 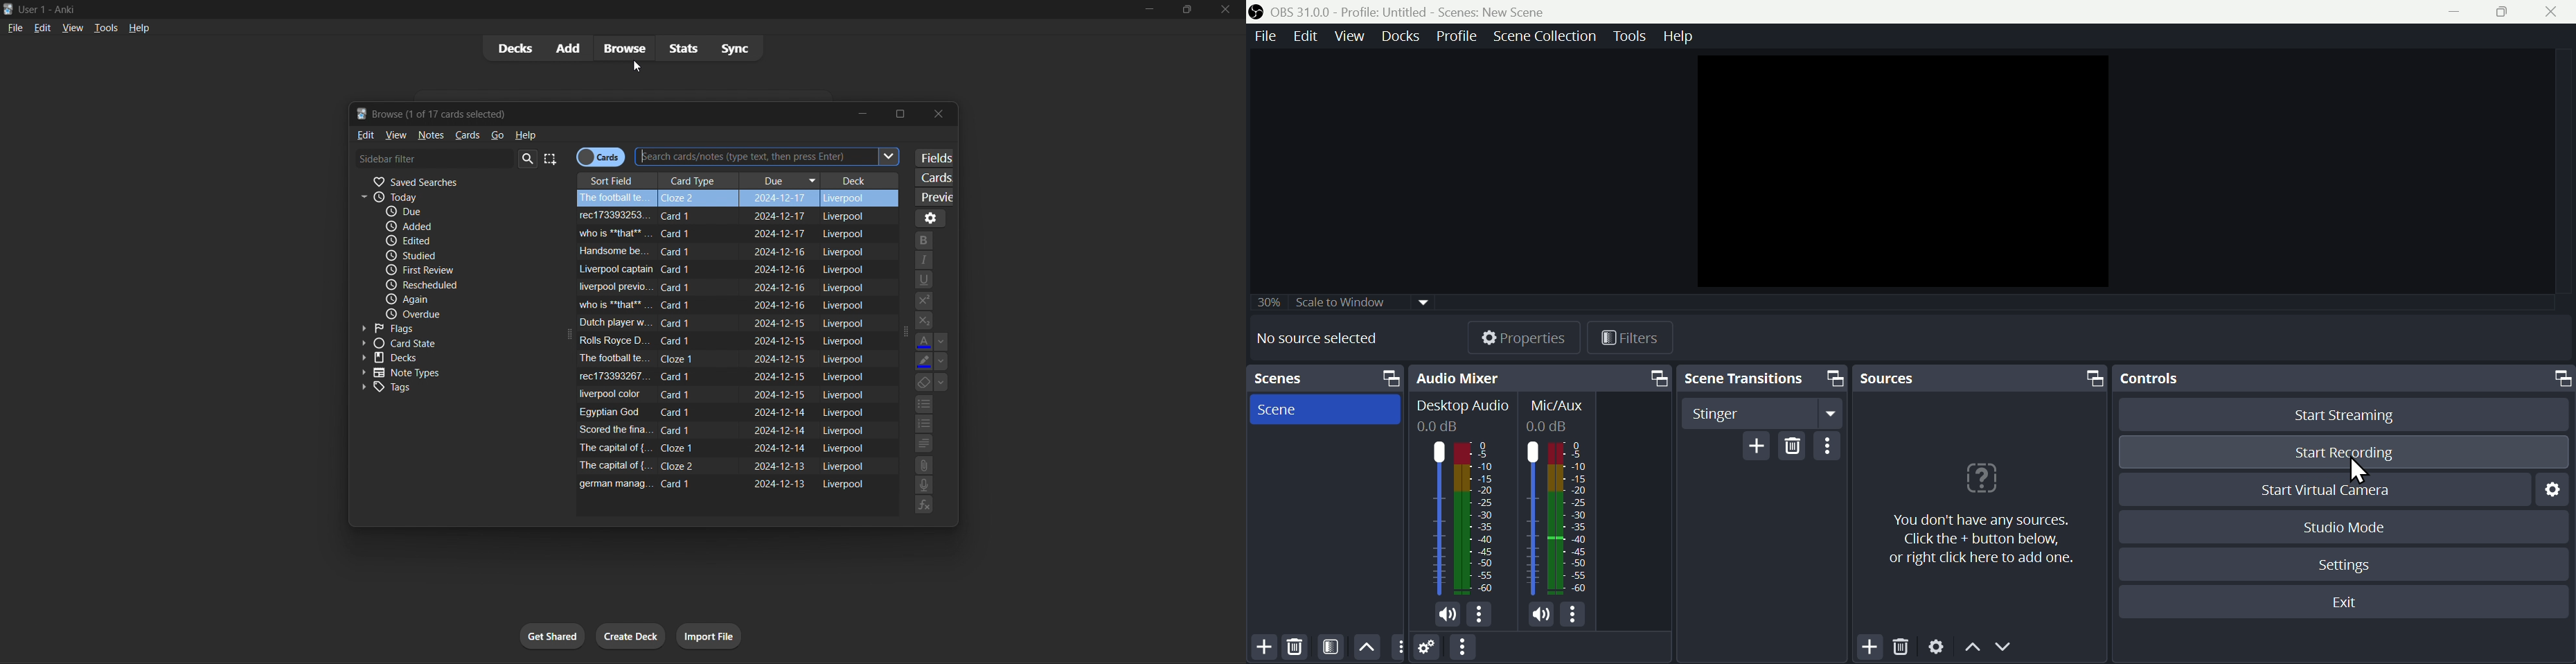 What do you see at coordinates (782, 340) in the screenshot?
I see `due date` at bounding box center [782, 340].